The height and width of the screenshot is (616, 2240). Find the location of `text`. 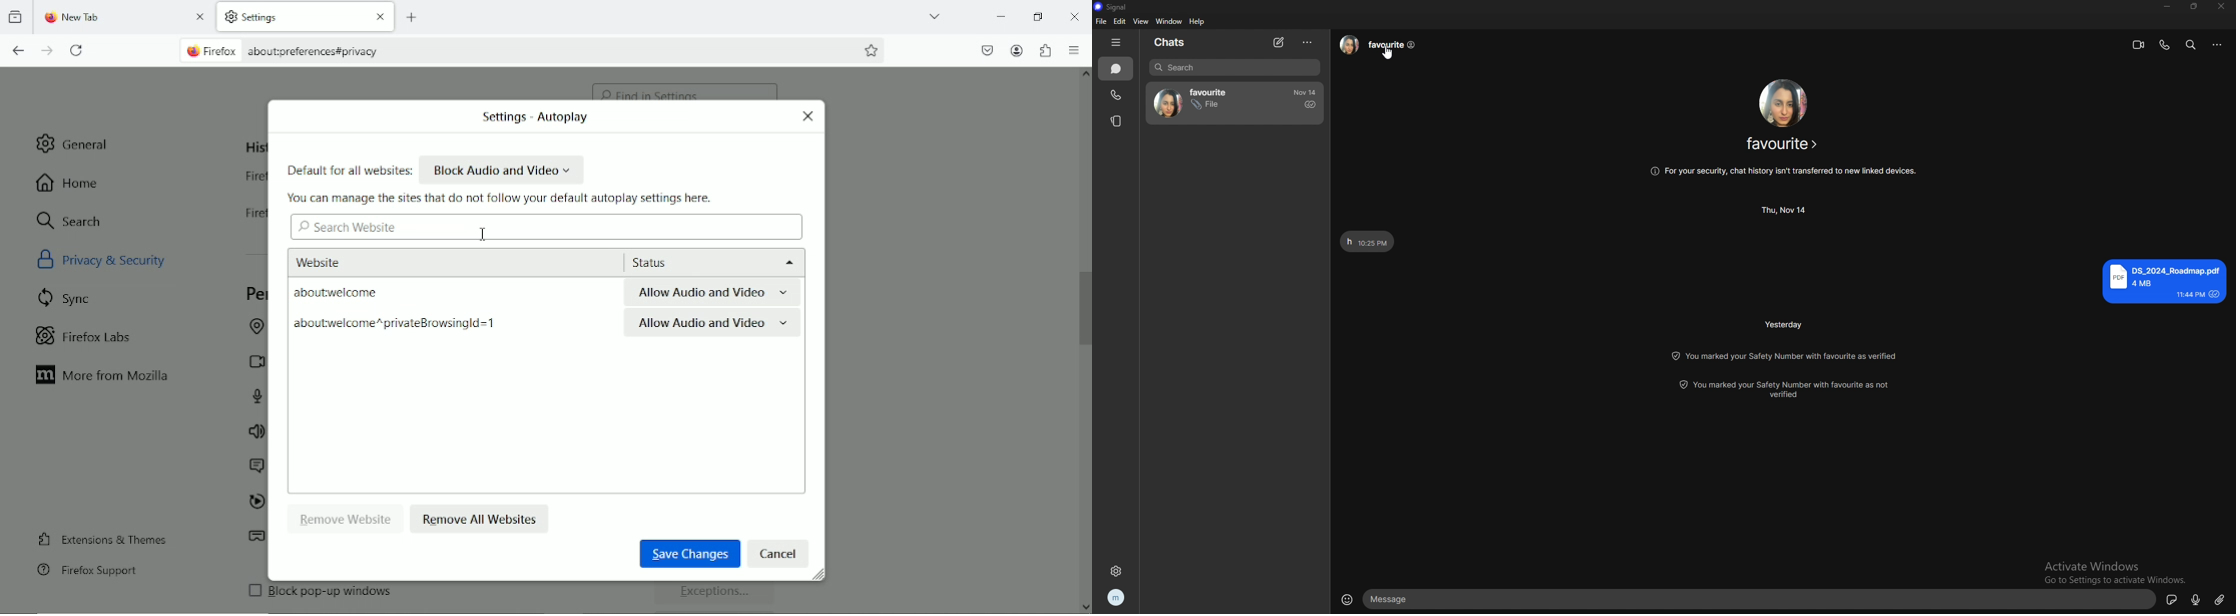

text is located at coordinates (2164, 281).